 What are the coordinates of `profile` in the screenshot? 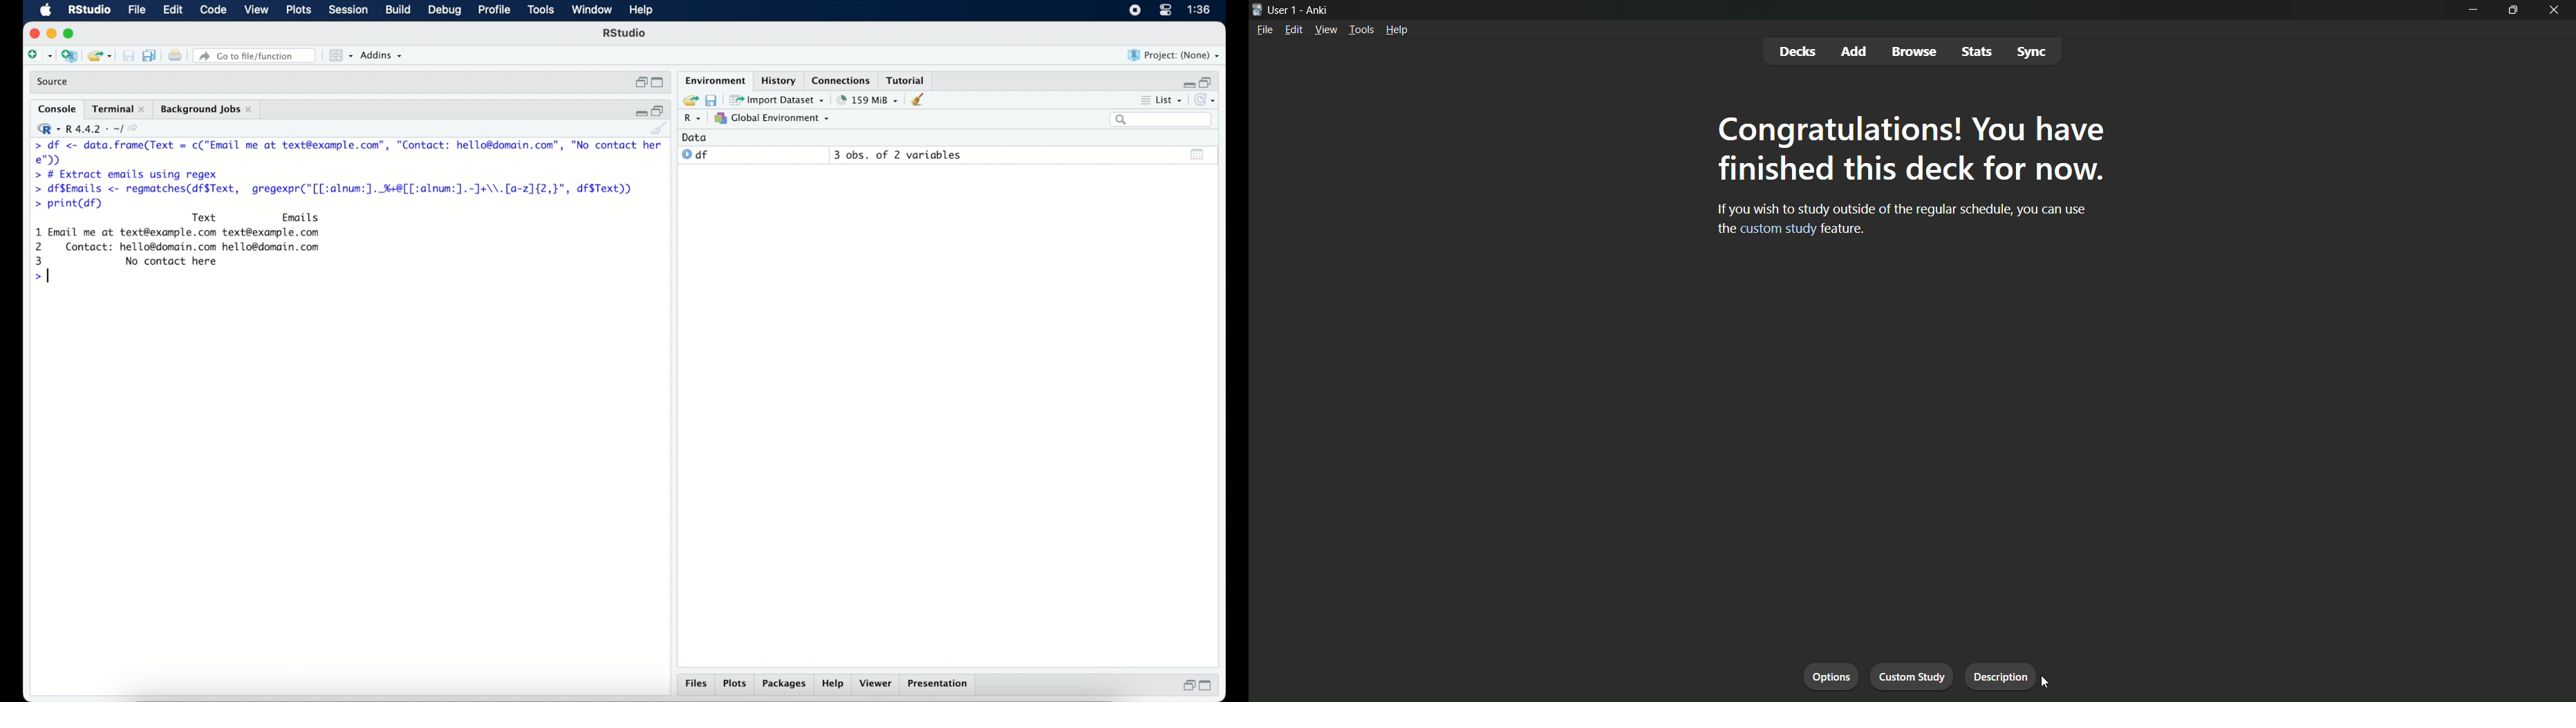 It's located at (494, 10).